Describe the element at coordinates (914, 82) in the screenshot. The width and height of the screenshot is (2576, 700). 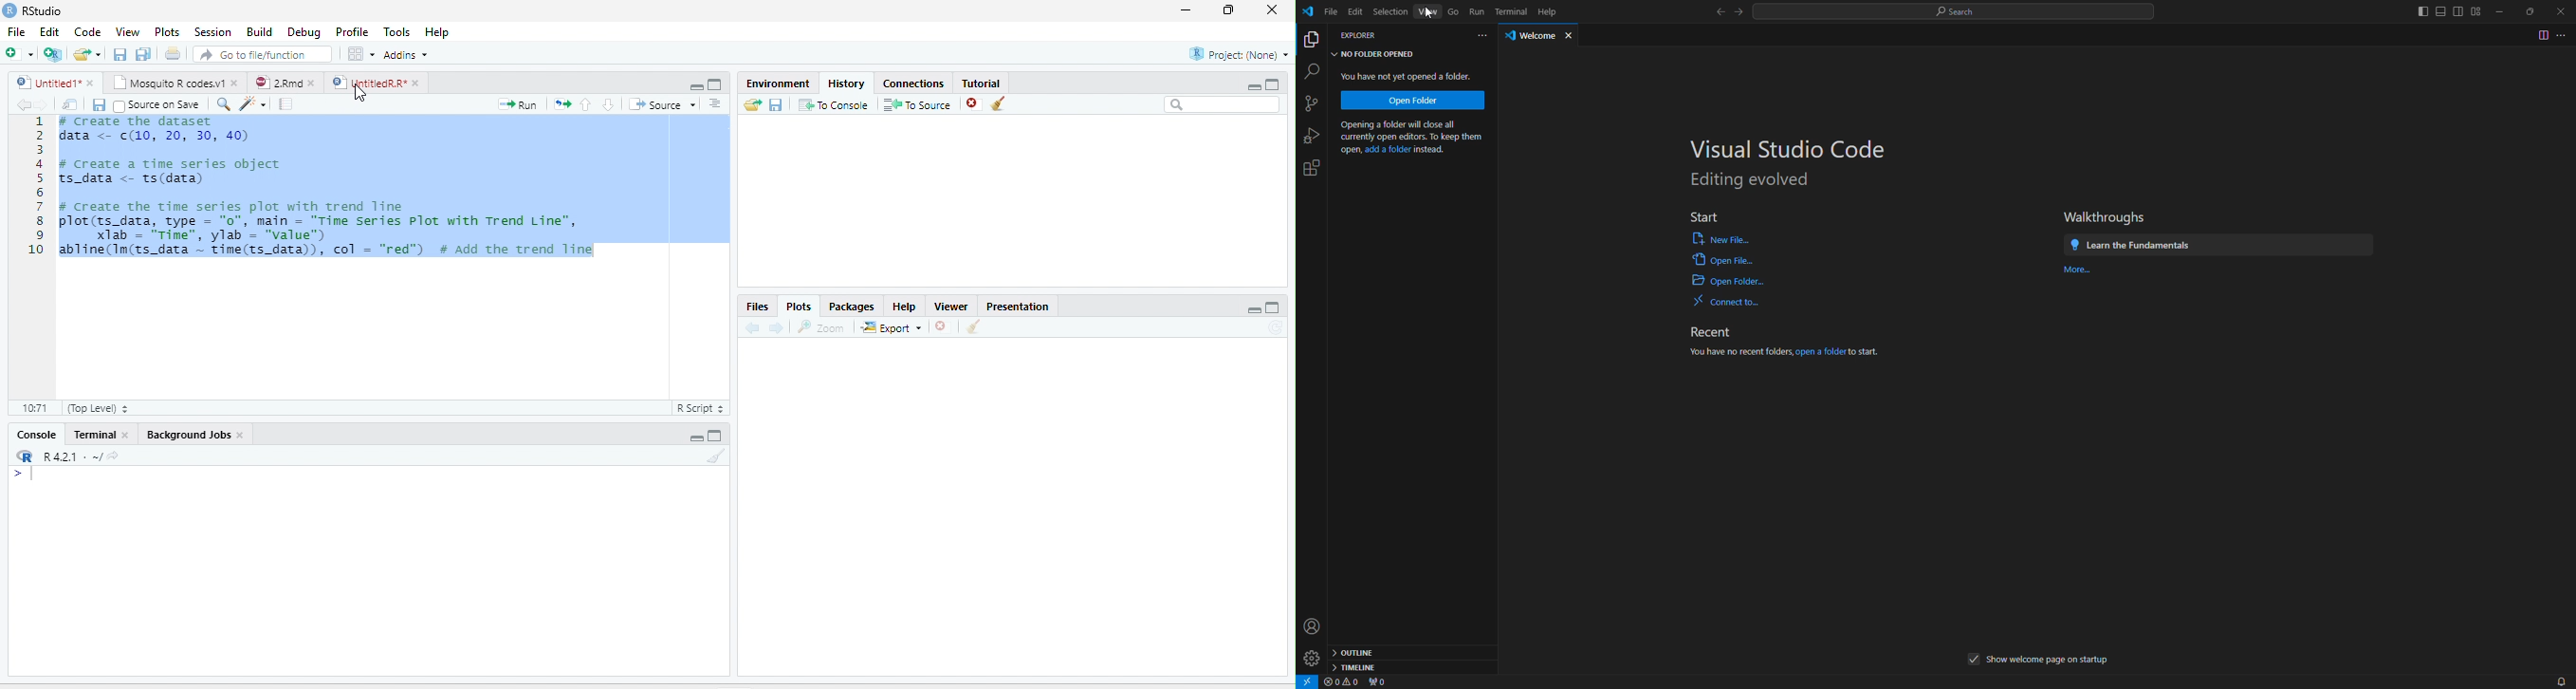
I see `Connections` at that location.